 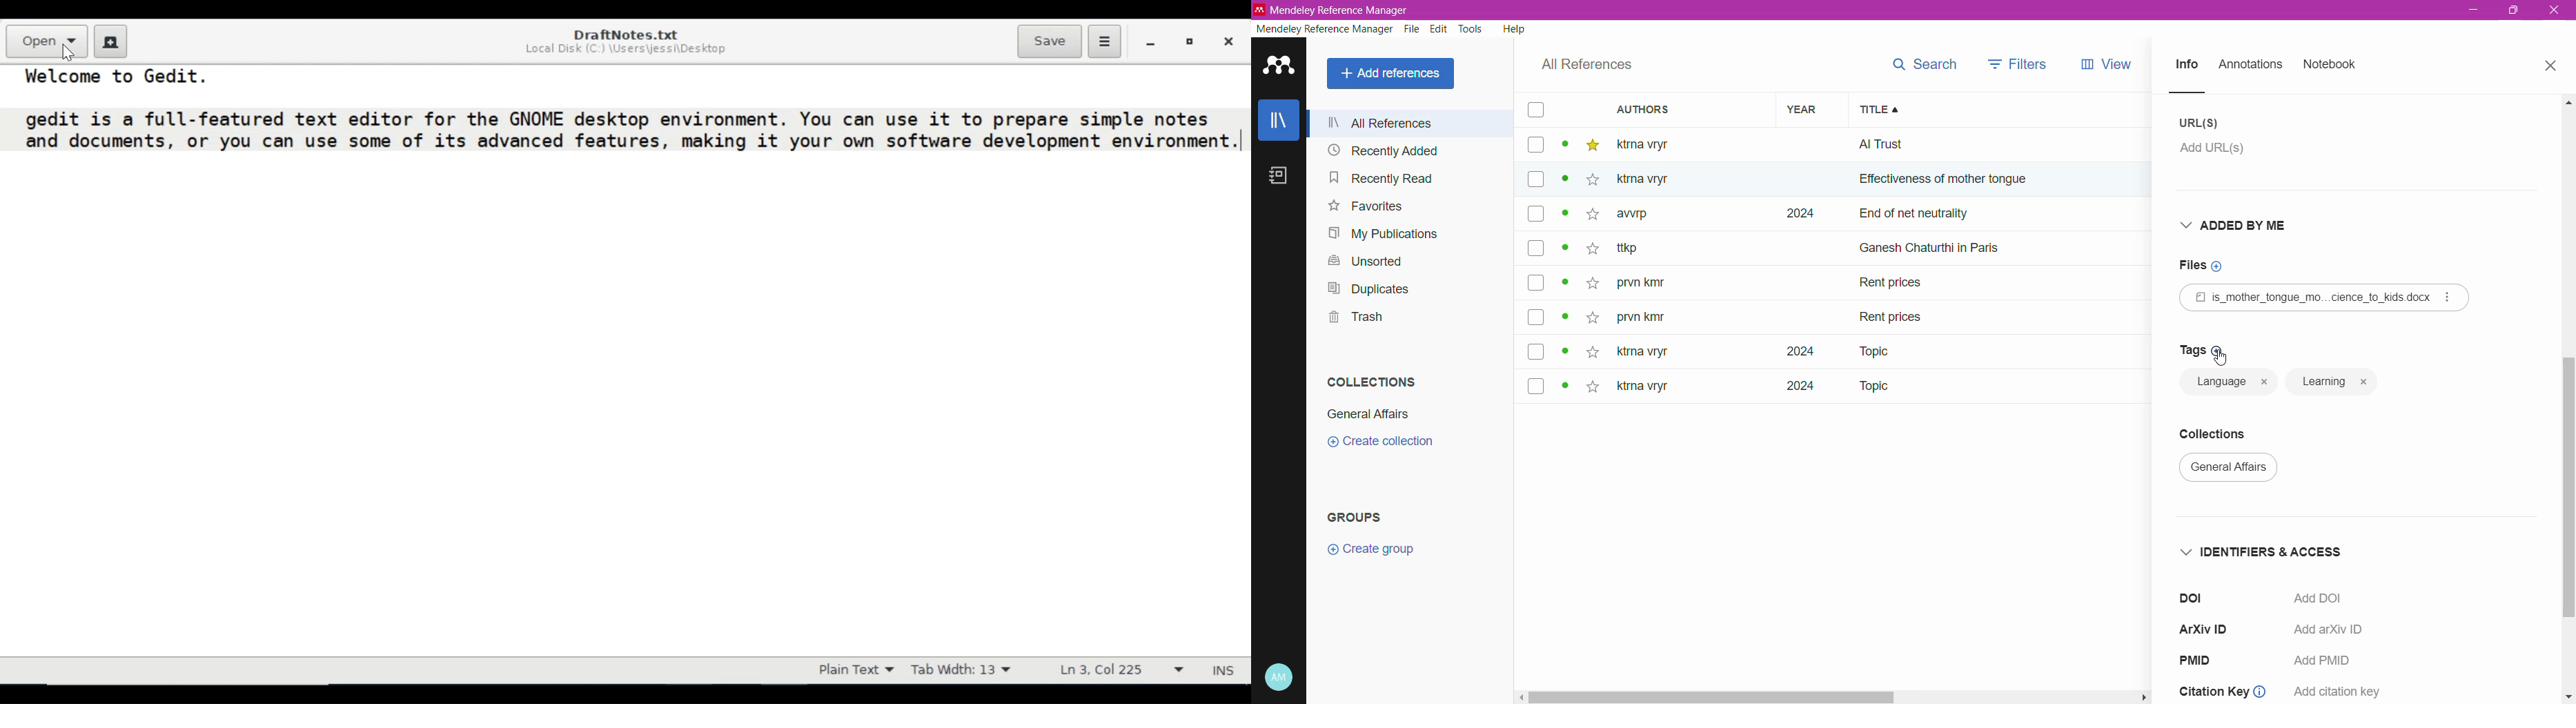 I want to click on Added By Me, so click(x=2243, y=225).